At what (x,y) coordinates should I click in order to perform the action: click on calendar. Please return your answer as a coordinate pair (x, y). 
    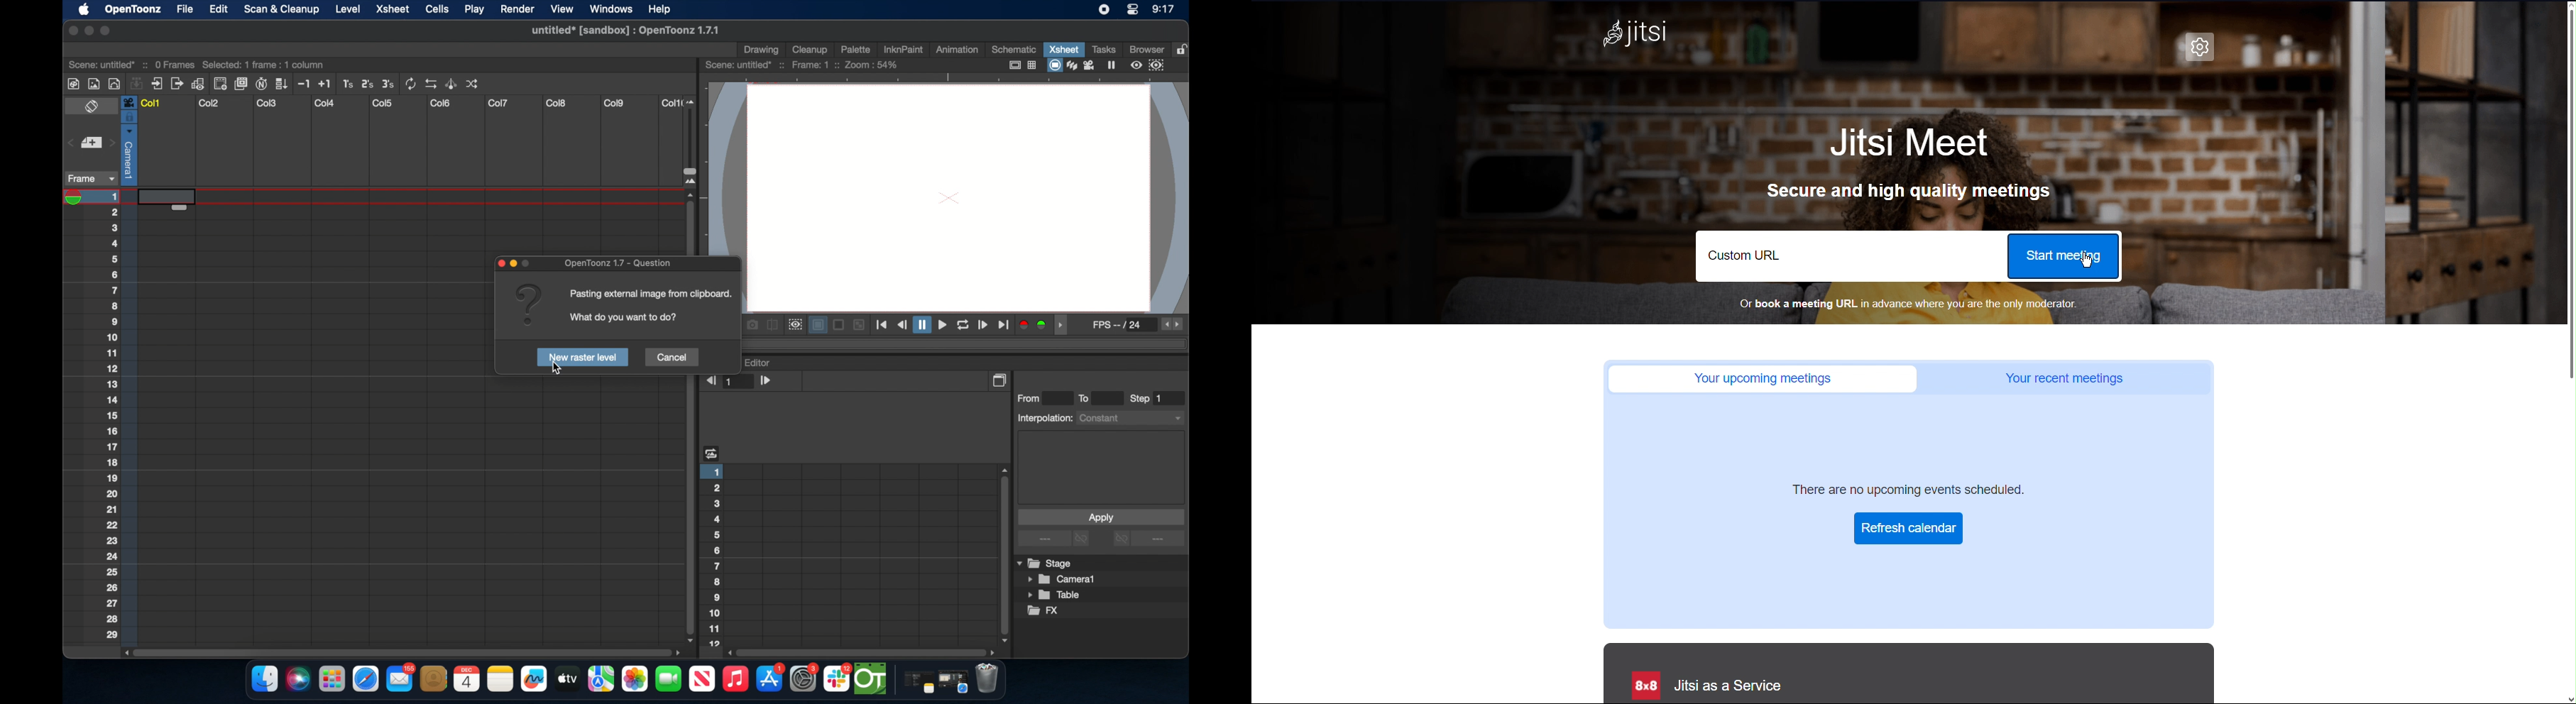
    Looking at the image, I should click on (466, 679).